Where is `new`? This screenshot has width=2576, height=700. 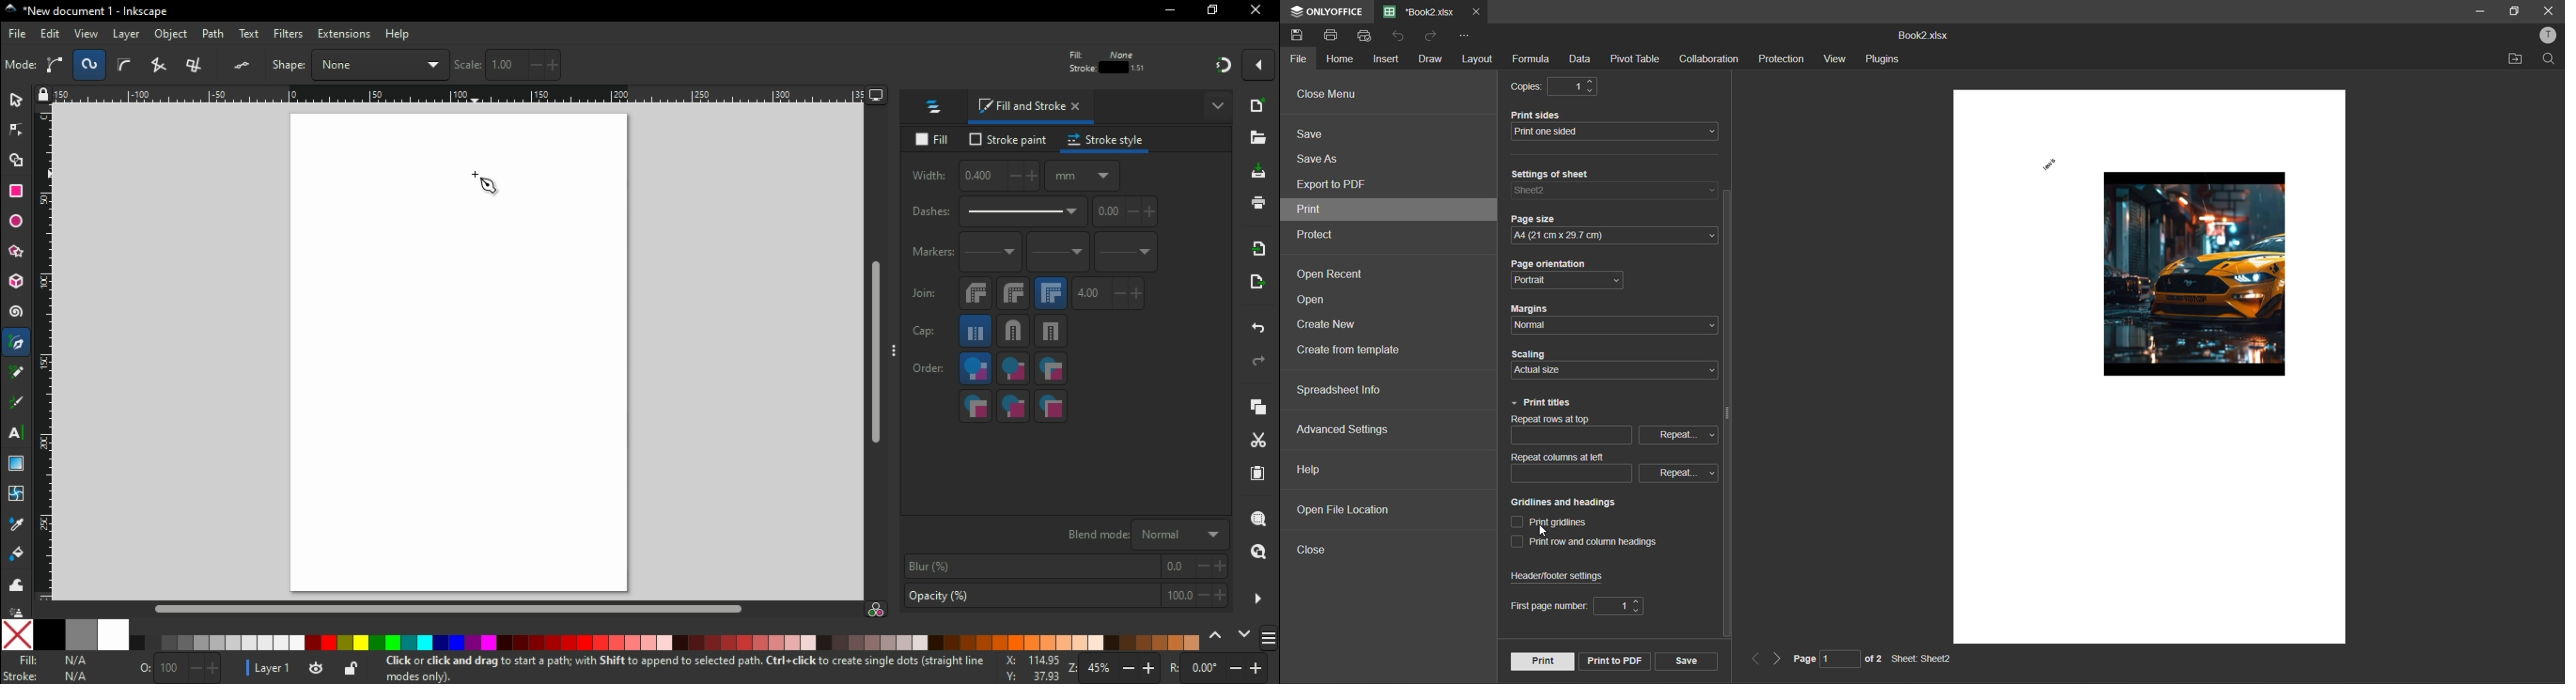
new is located at coordinates (1263, 110).